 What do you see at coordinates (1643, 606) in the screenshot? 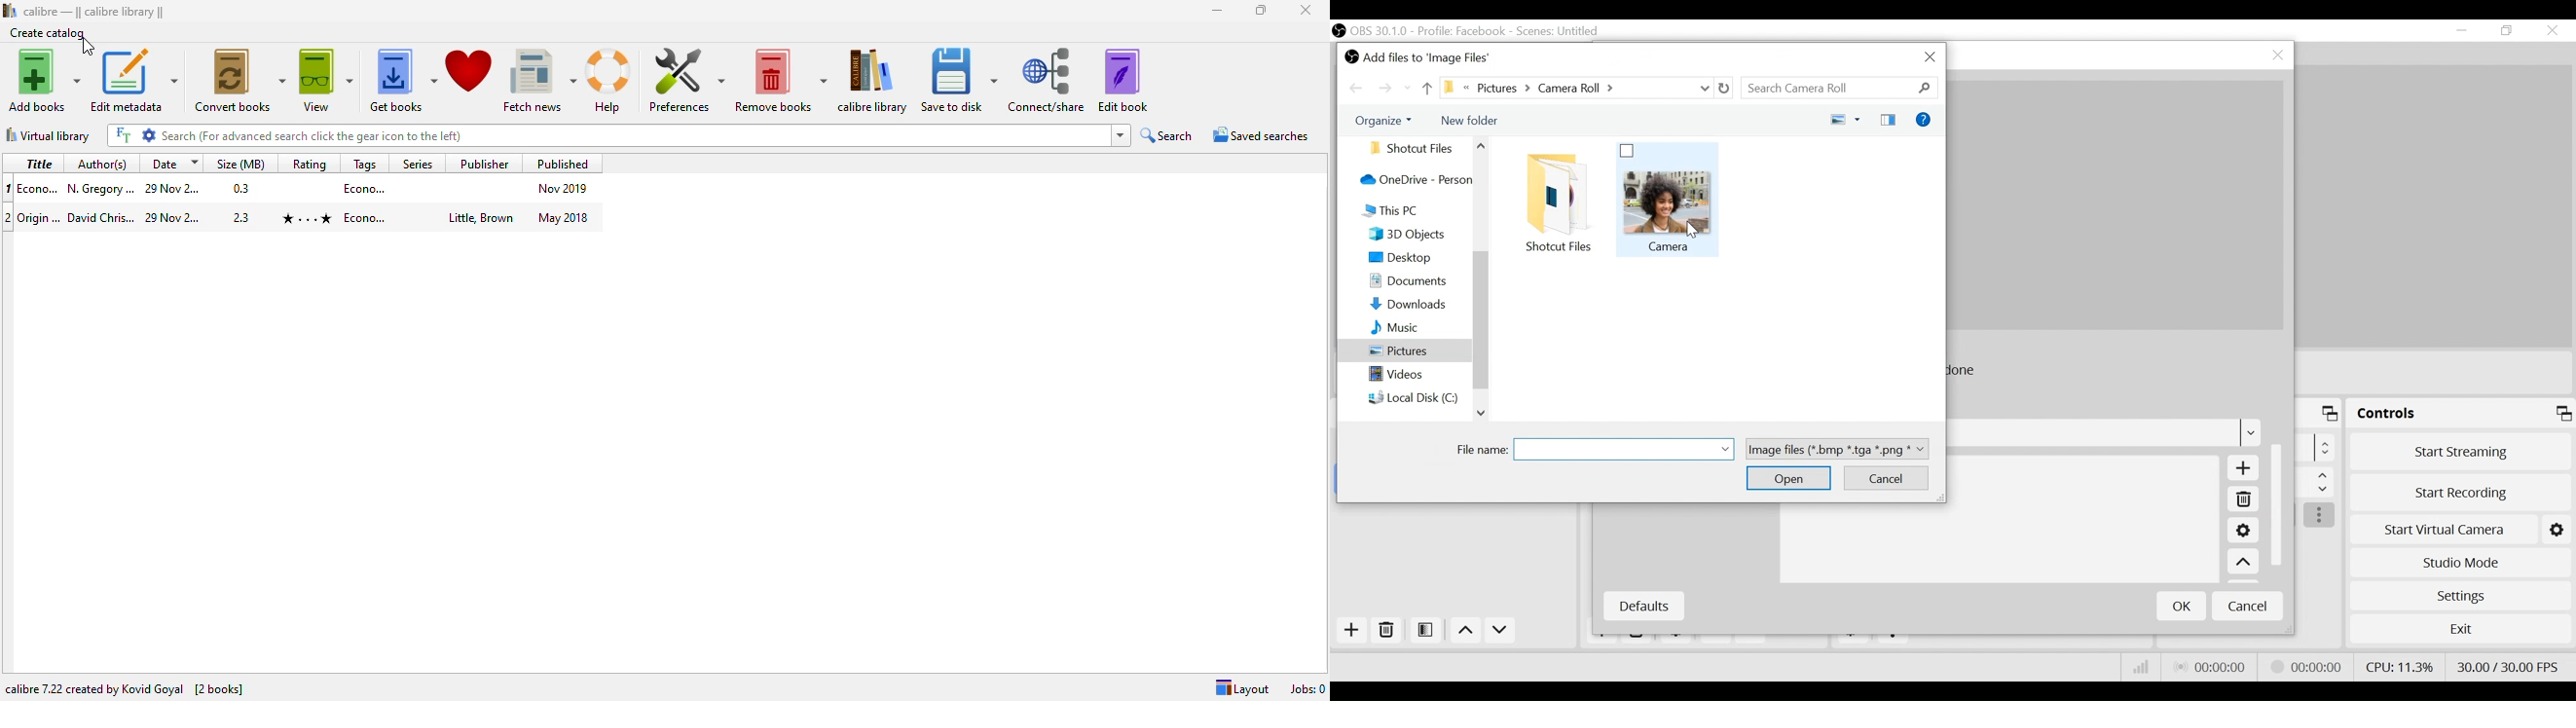
I see `Defaults` at bounding box center [1643, 606].